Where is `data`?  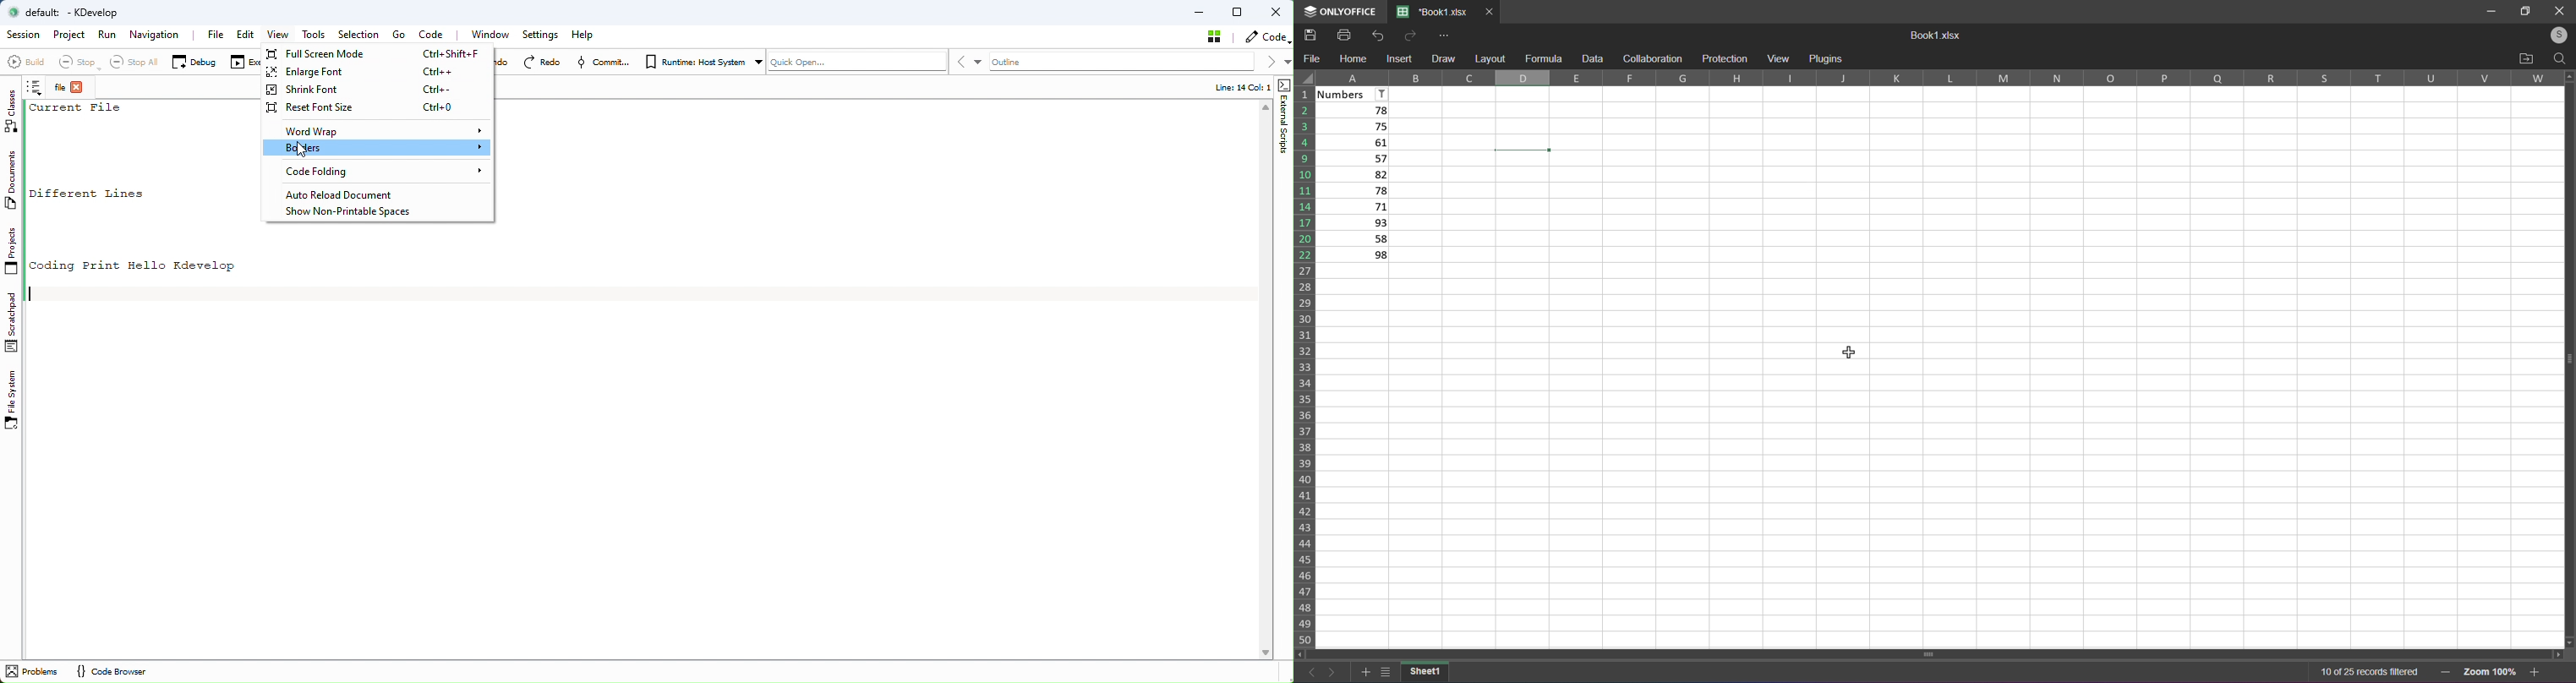
data is located at coordinates (1593, 58).